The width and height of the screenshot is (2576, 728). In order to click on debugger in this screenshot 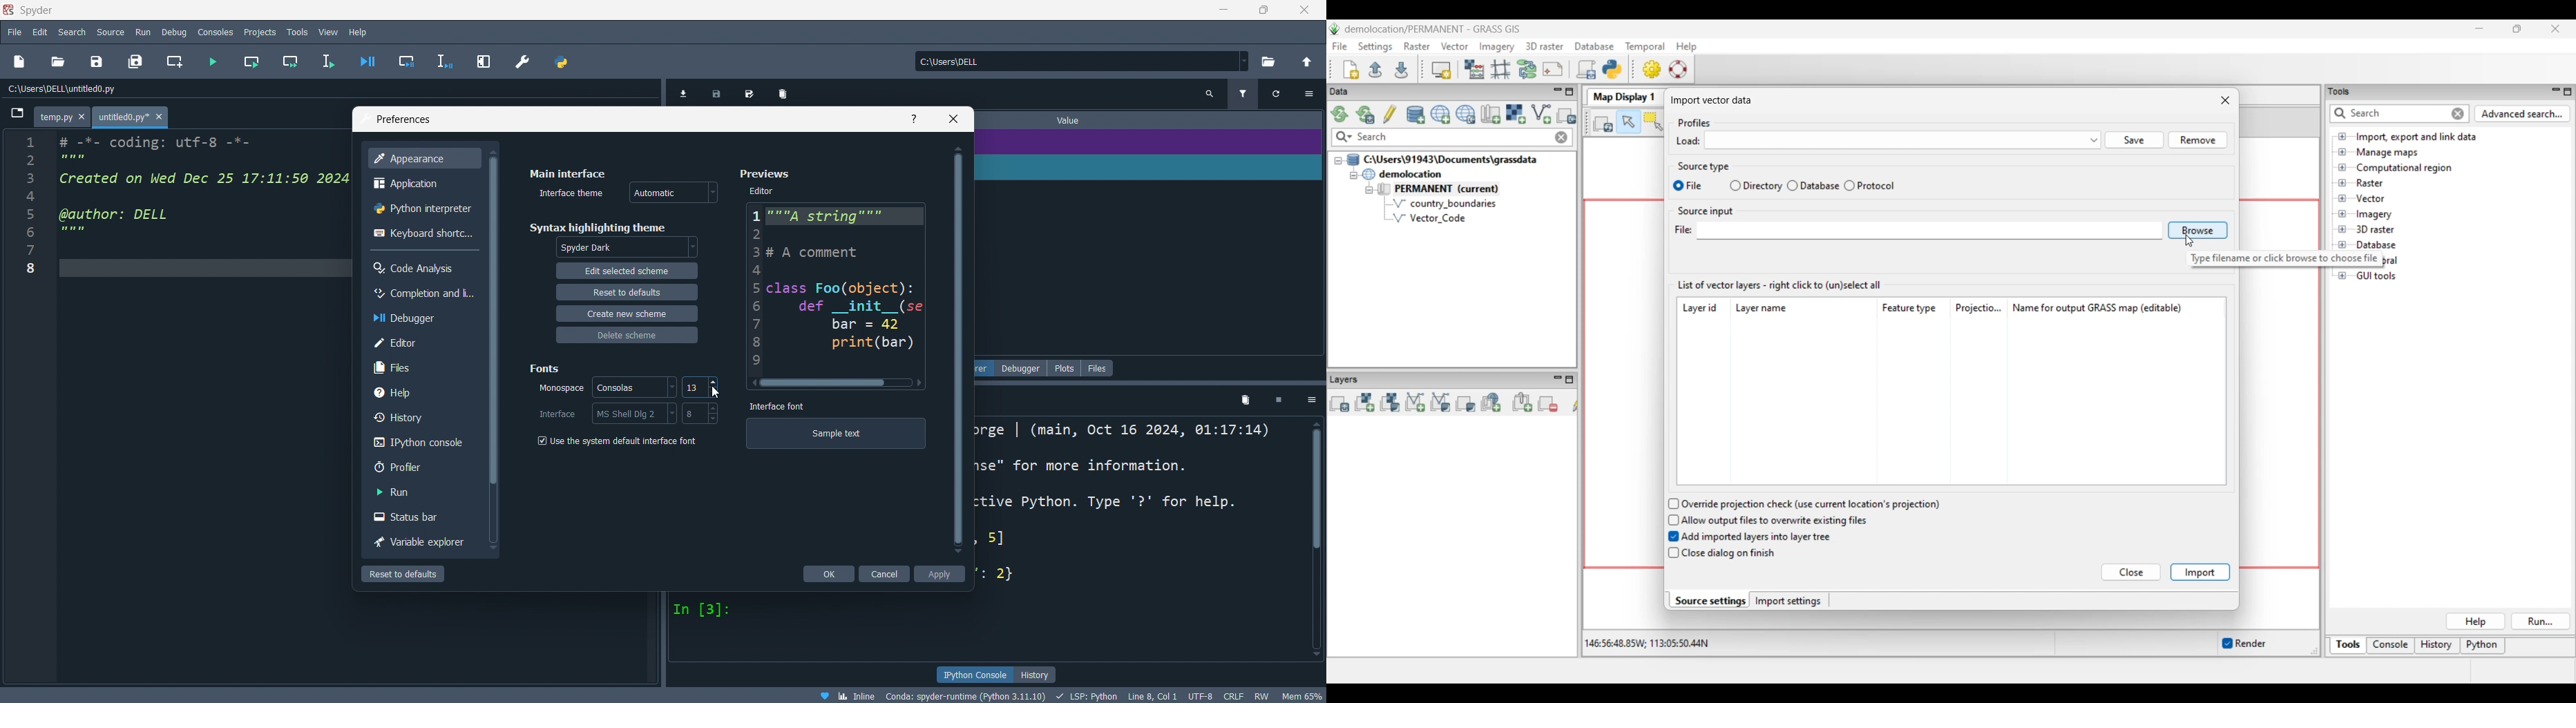, I will do `click(1027, 367)`.